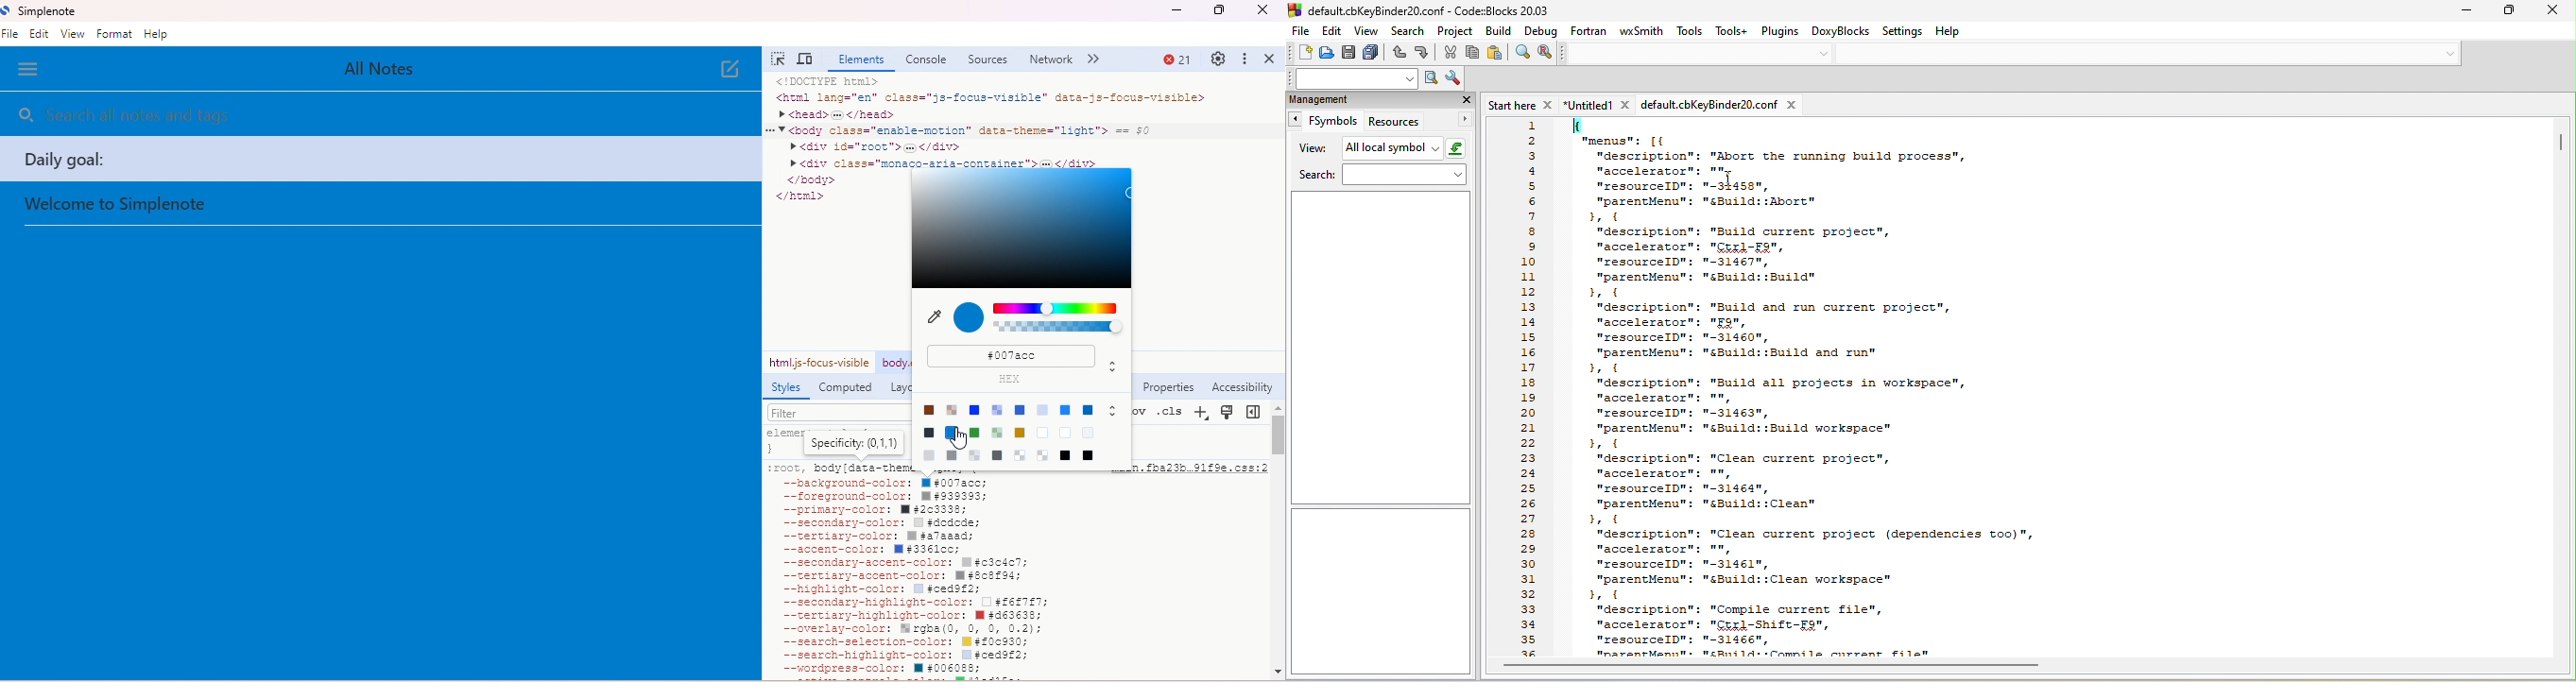 This screenshot has height=700, width=2576. Describe the element at coordinates (1548, 54) in the screenshot. I see `replace` at that location.